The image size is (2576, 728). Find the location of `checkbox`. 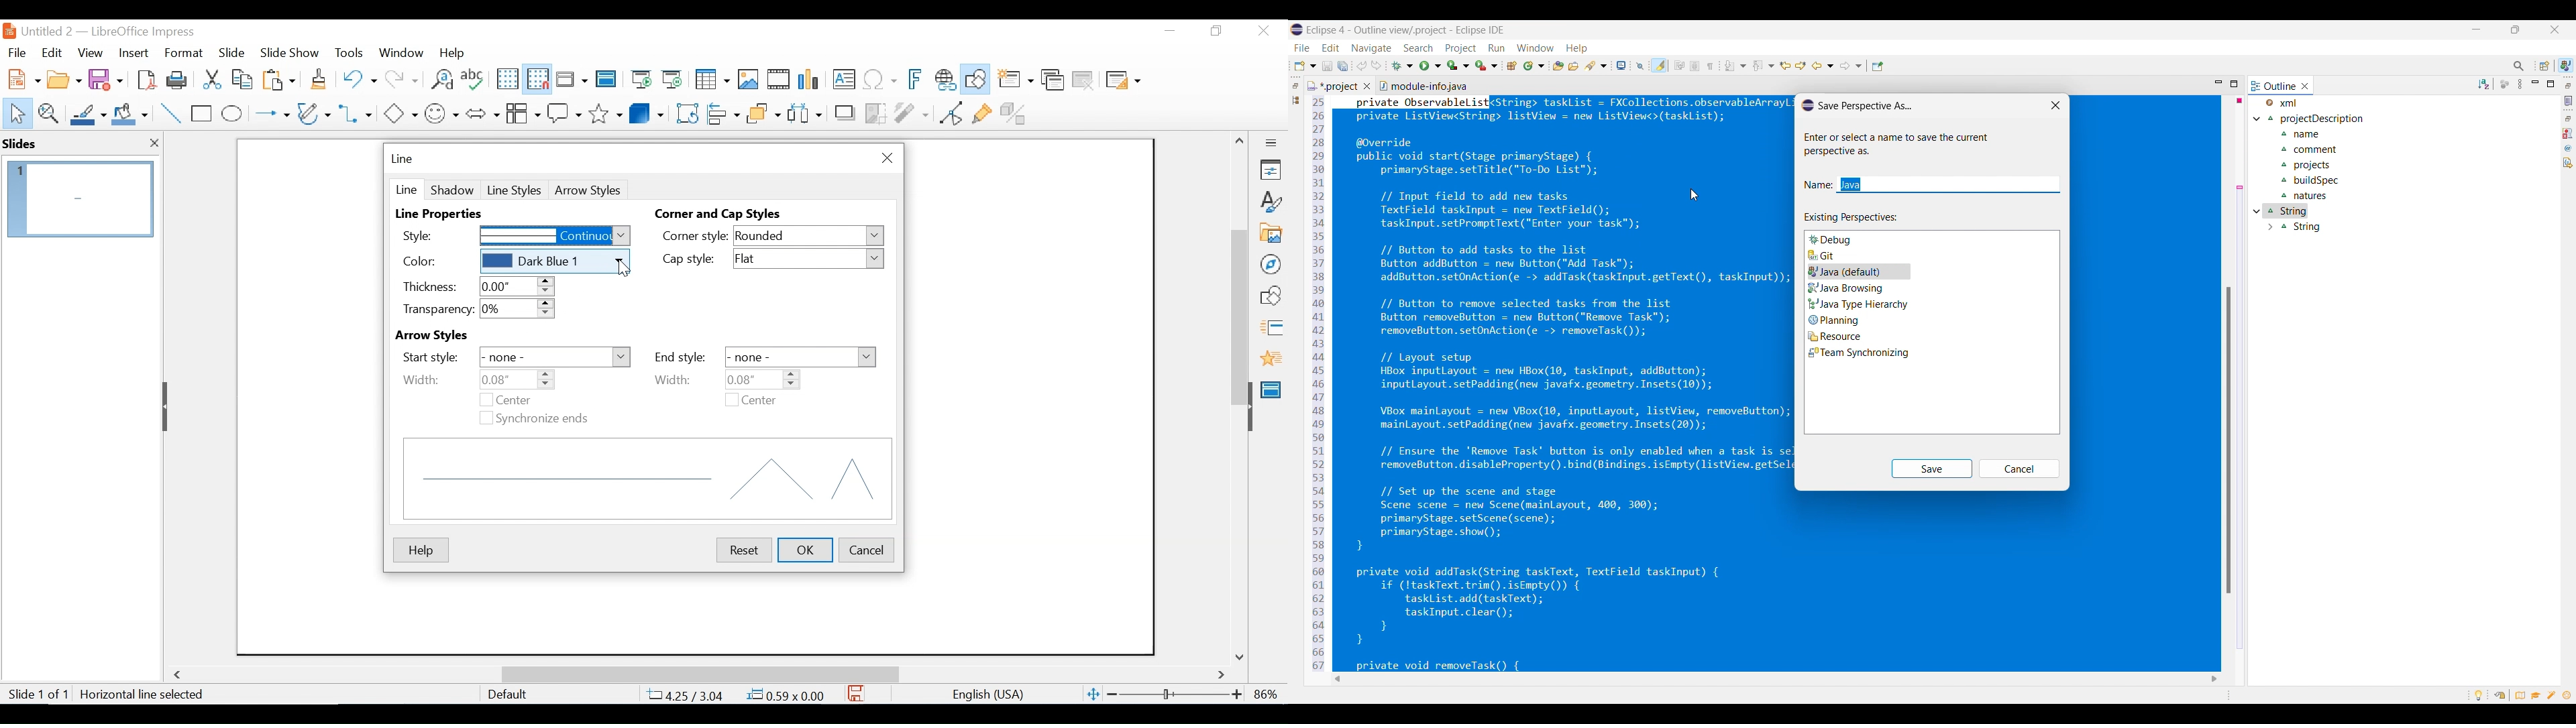

checkbox is located at coordinates (732, 400).